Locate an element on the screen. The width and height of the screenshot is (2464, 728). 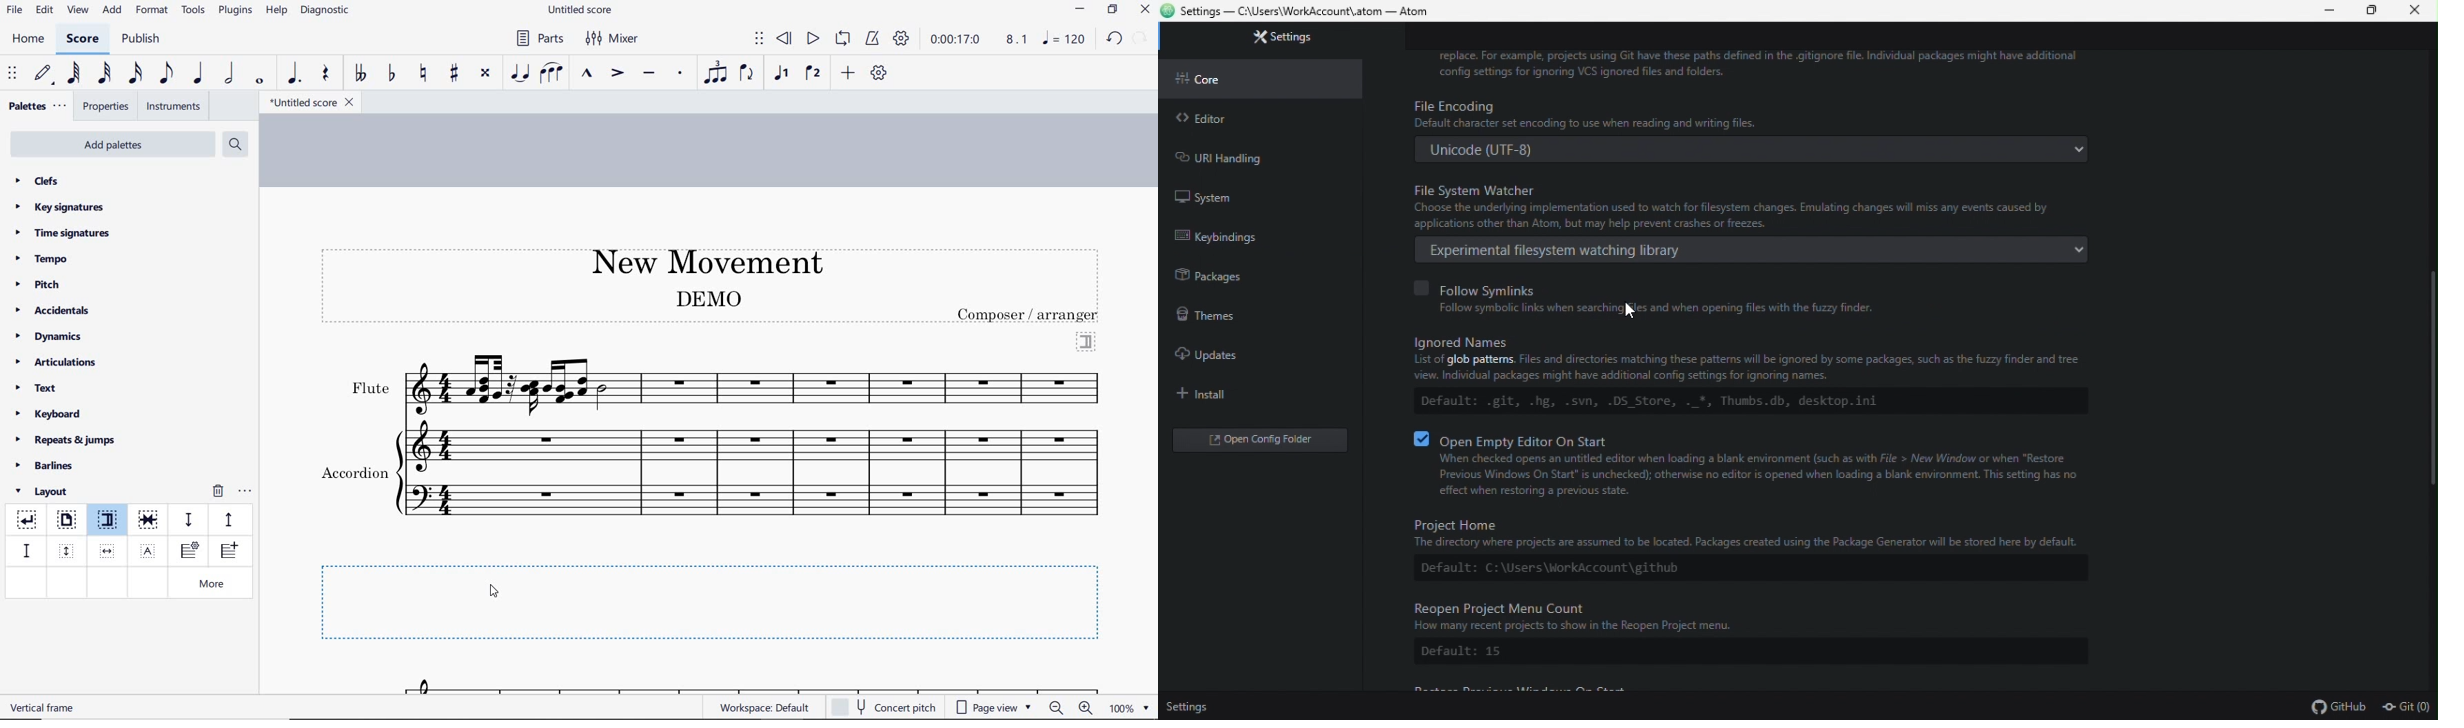
Close is located at coordinates (2419, 11).